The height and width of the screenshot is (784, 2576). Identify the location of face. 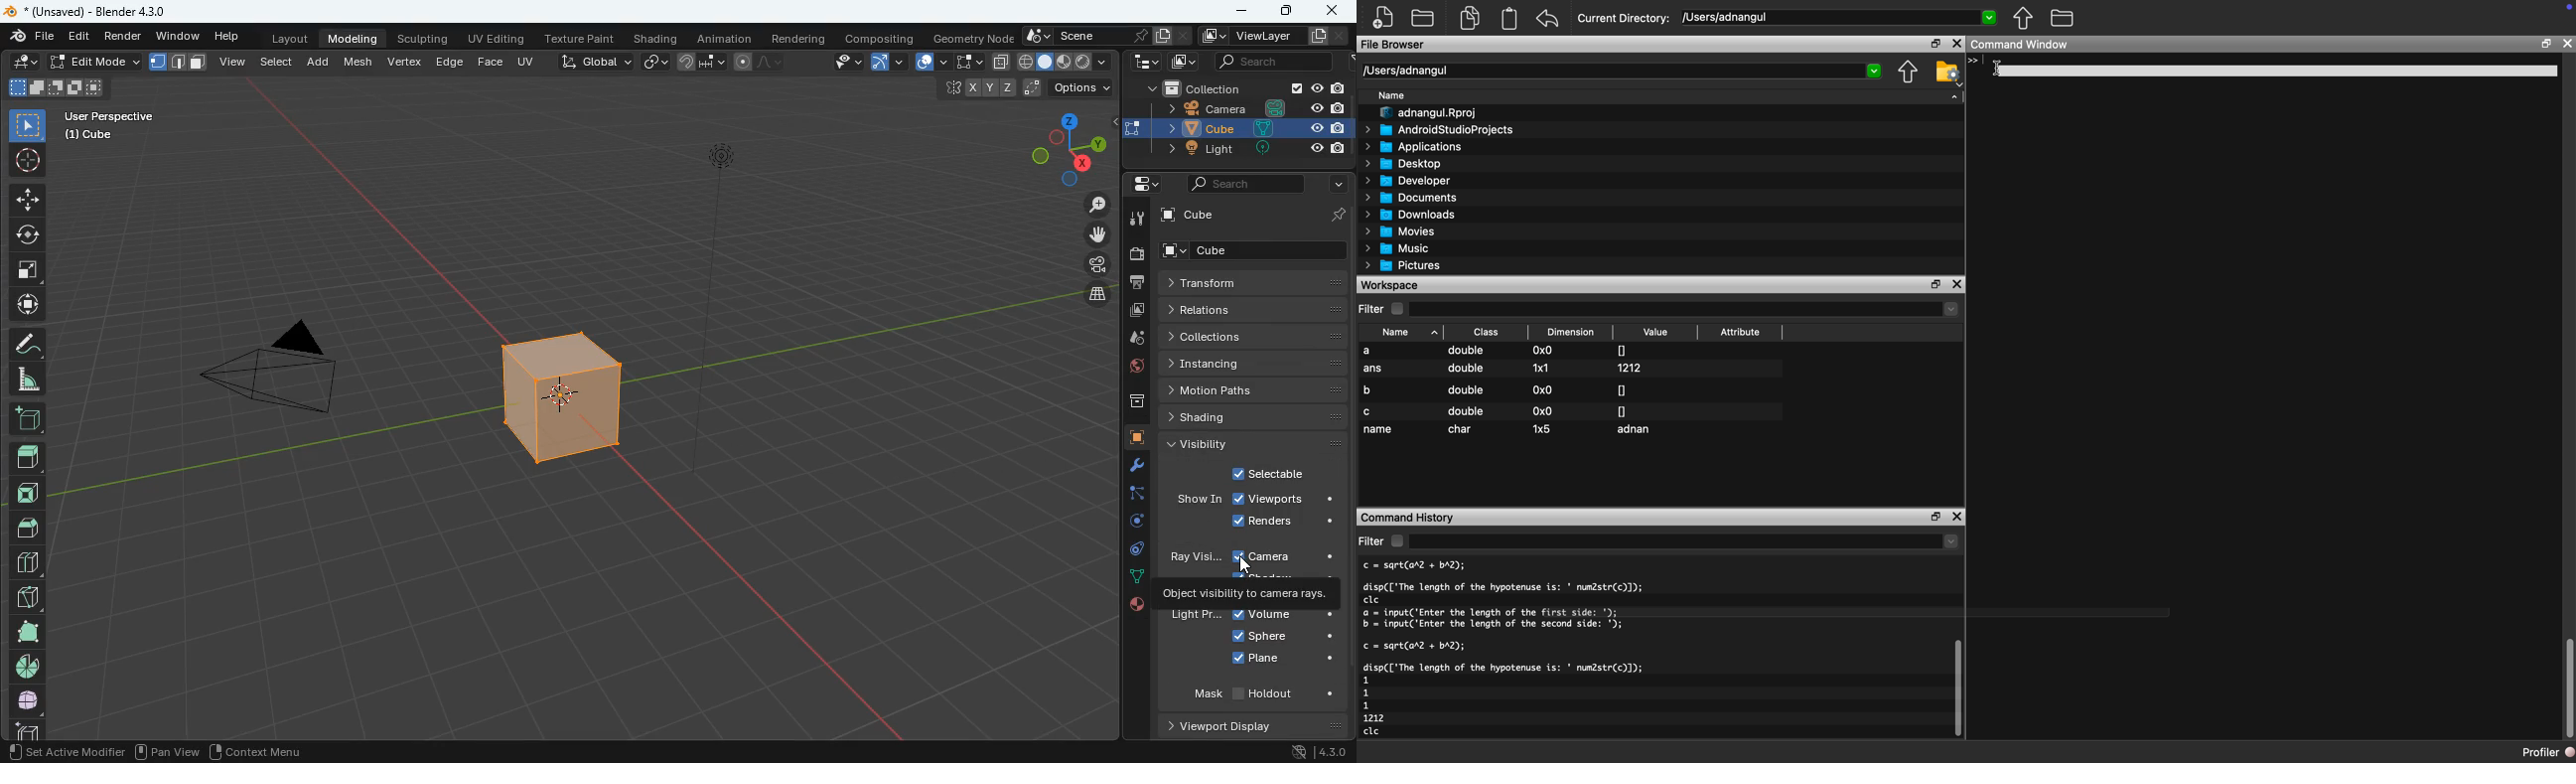
(490, 63).